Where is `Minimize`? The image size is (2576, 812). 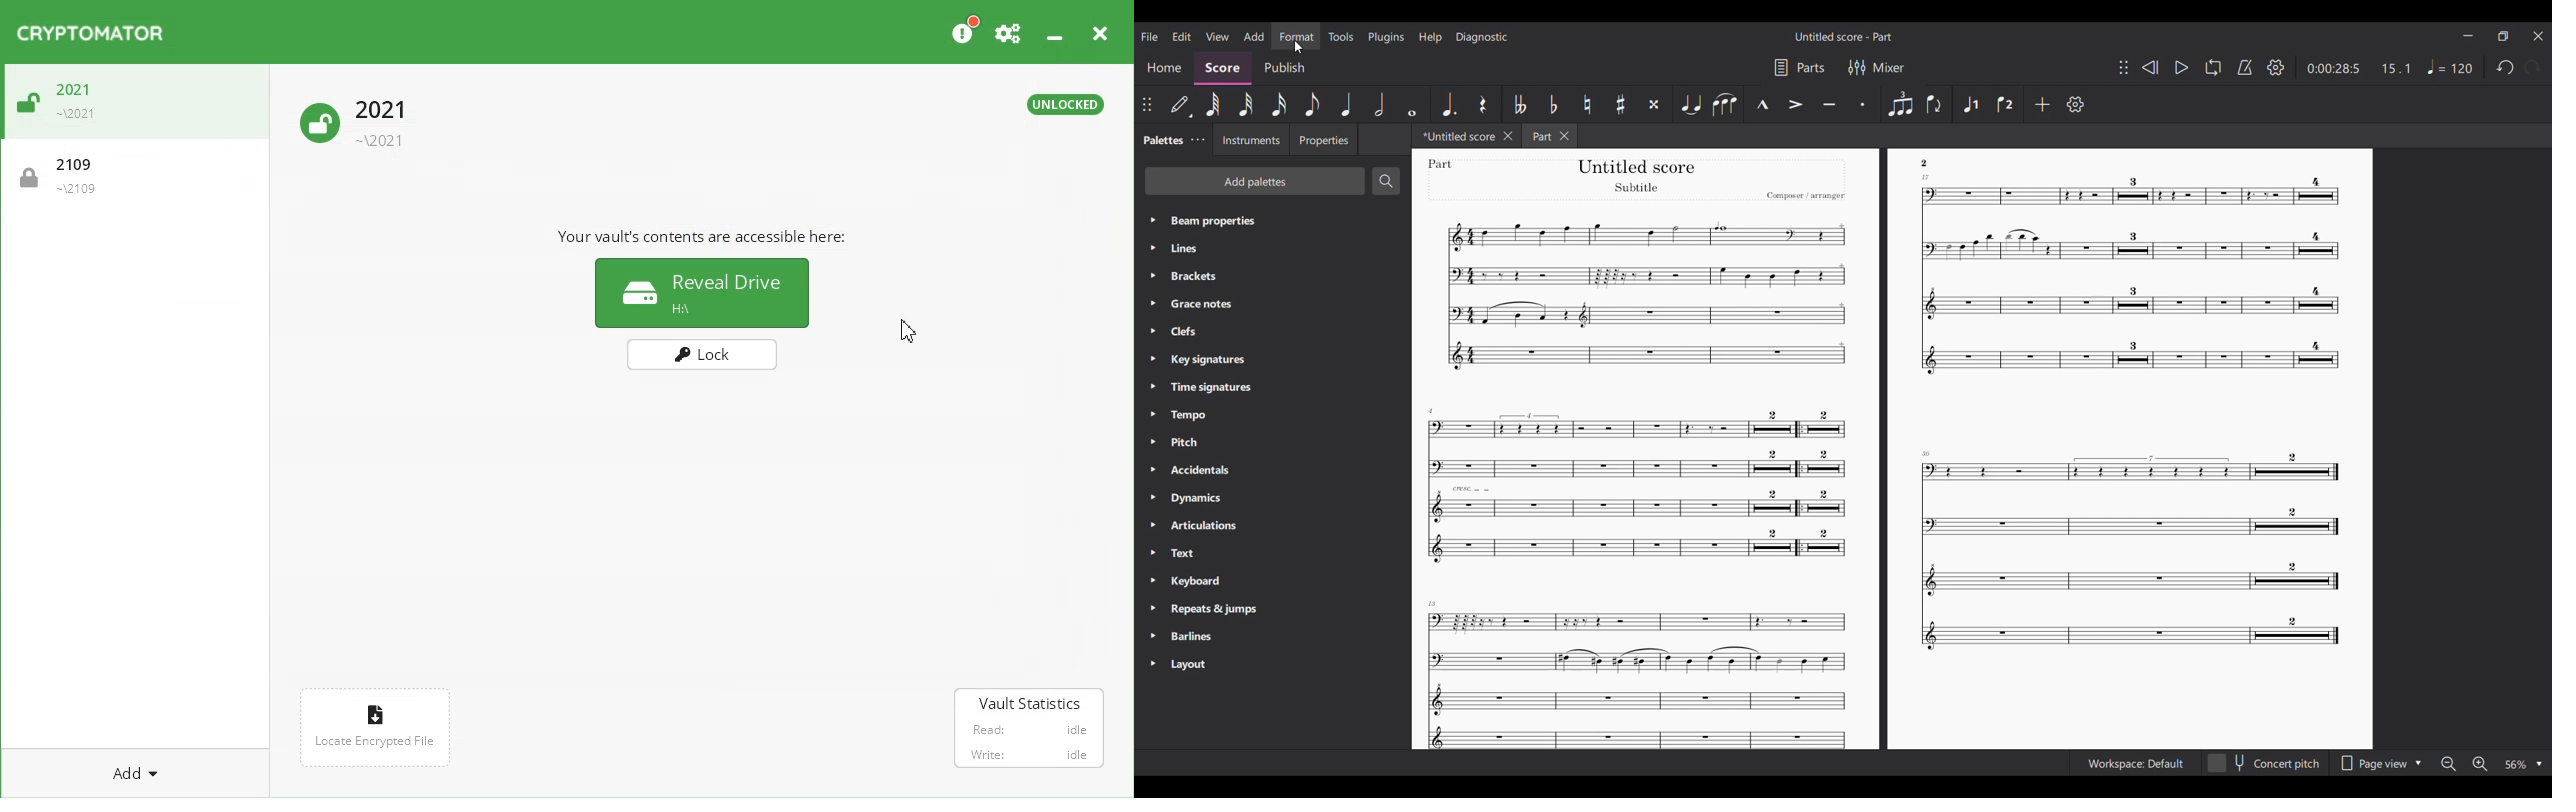
Minimize is located at coordinates (1052, 33).